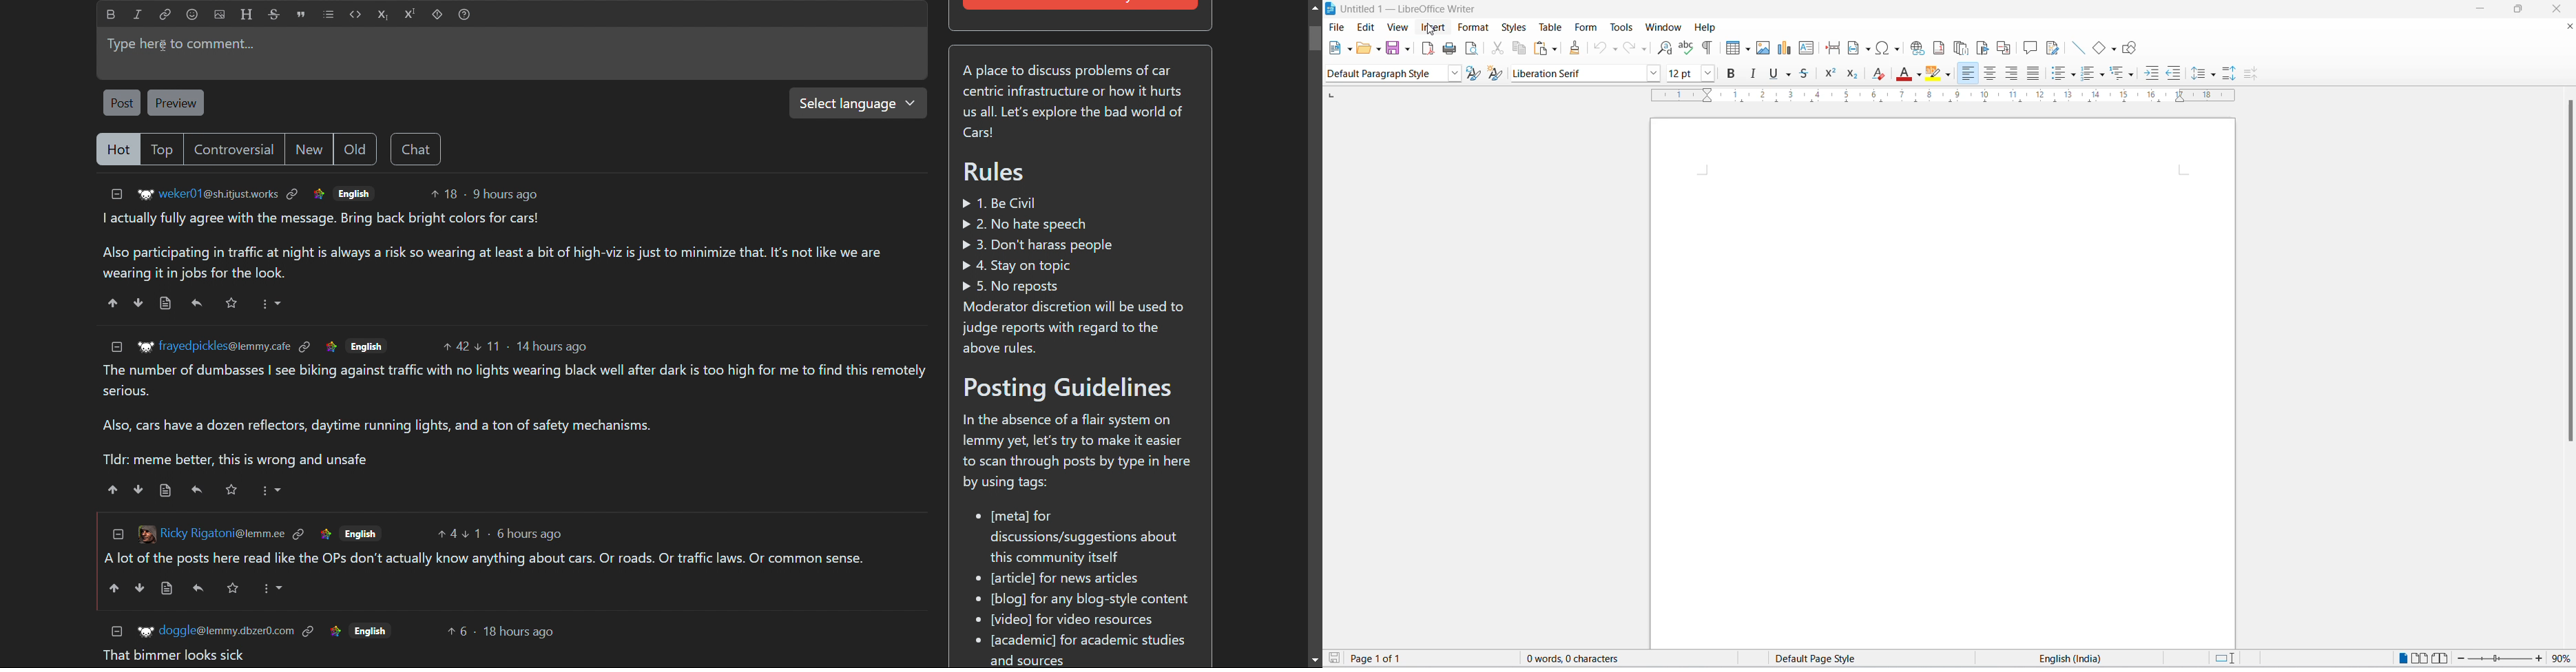  I want to click on superscript, so click(1832, 75).